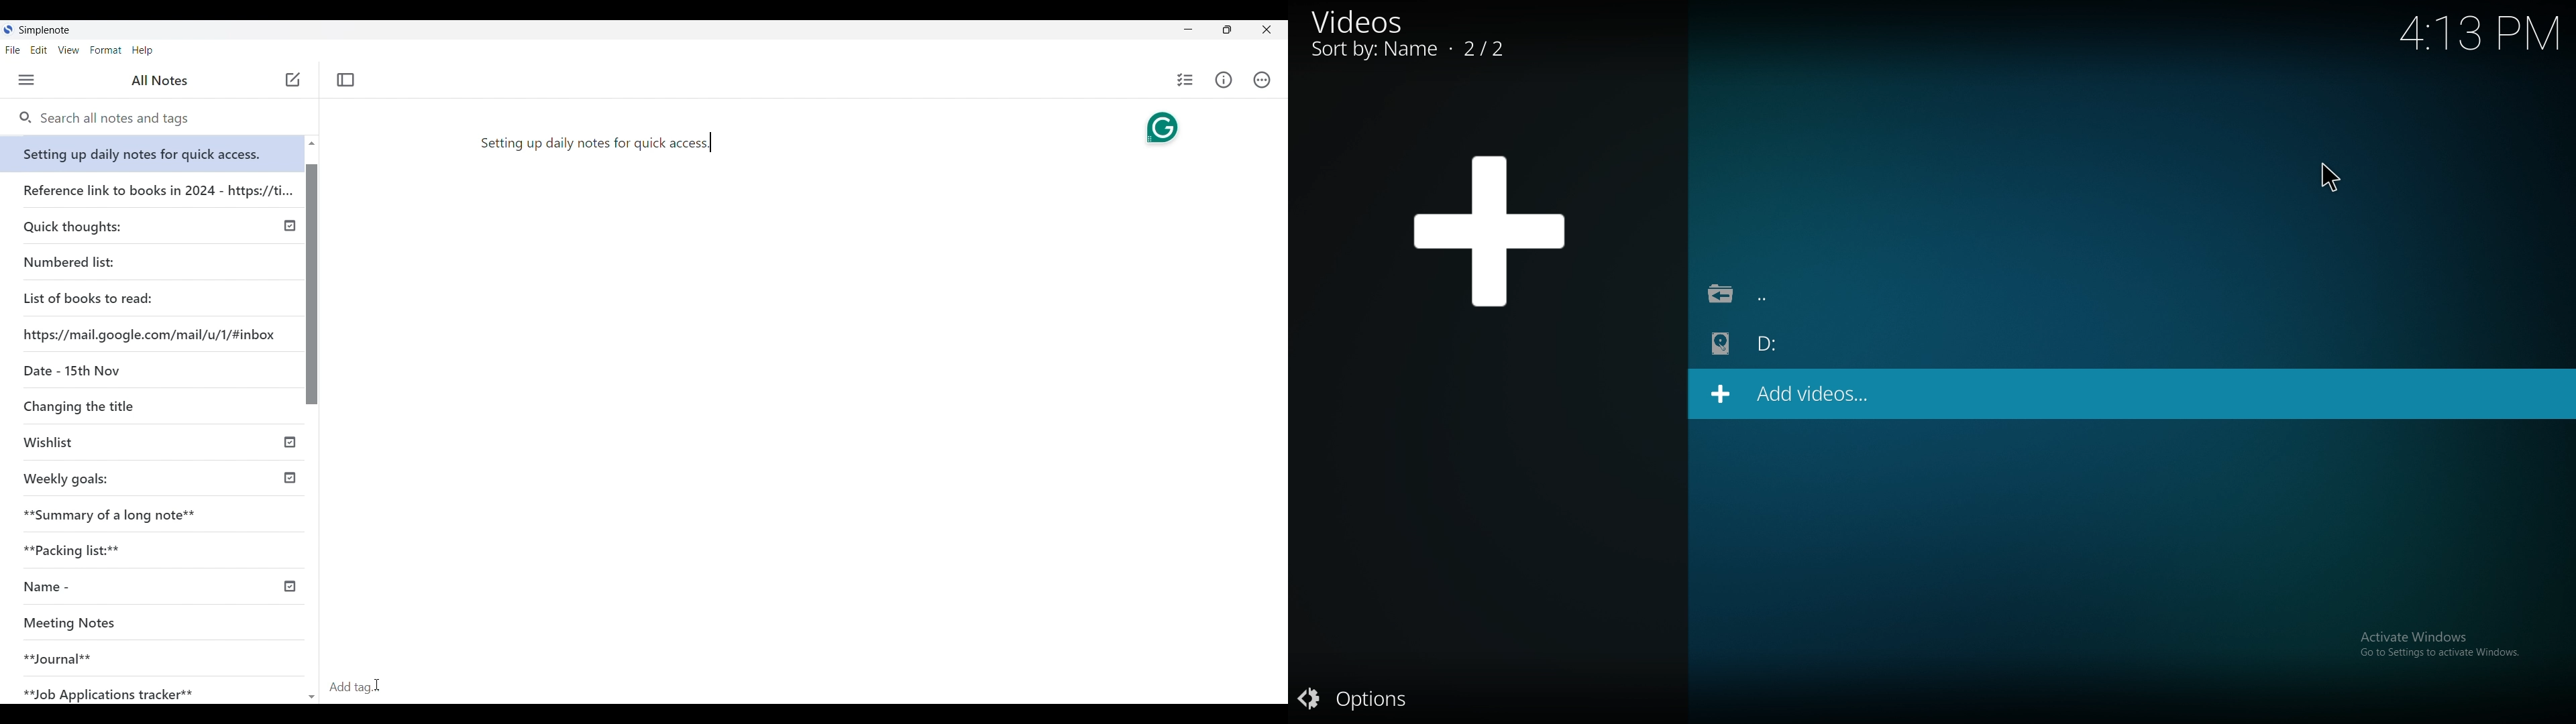 The height and width of the screenshot is (728, 2576). What do you see at coordinates (380, 683) in the screenshot?
I see `Cursor` at bounding box center [380, 683].